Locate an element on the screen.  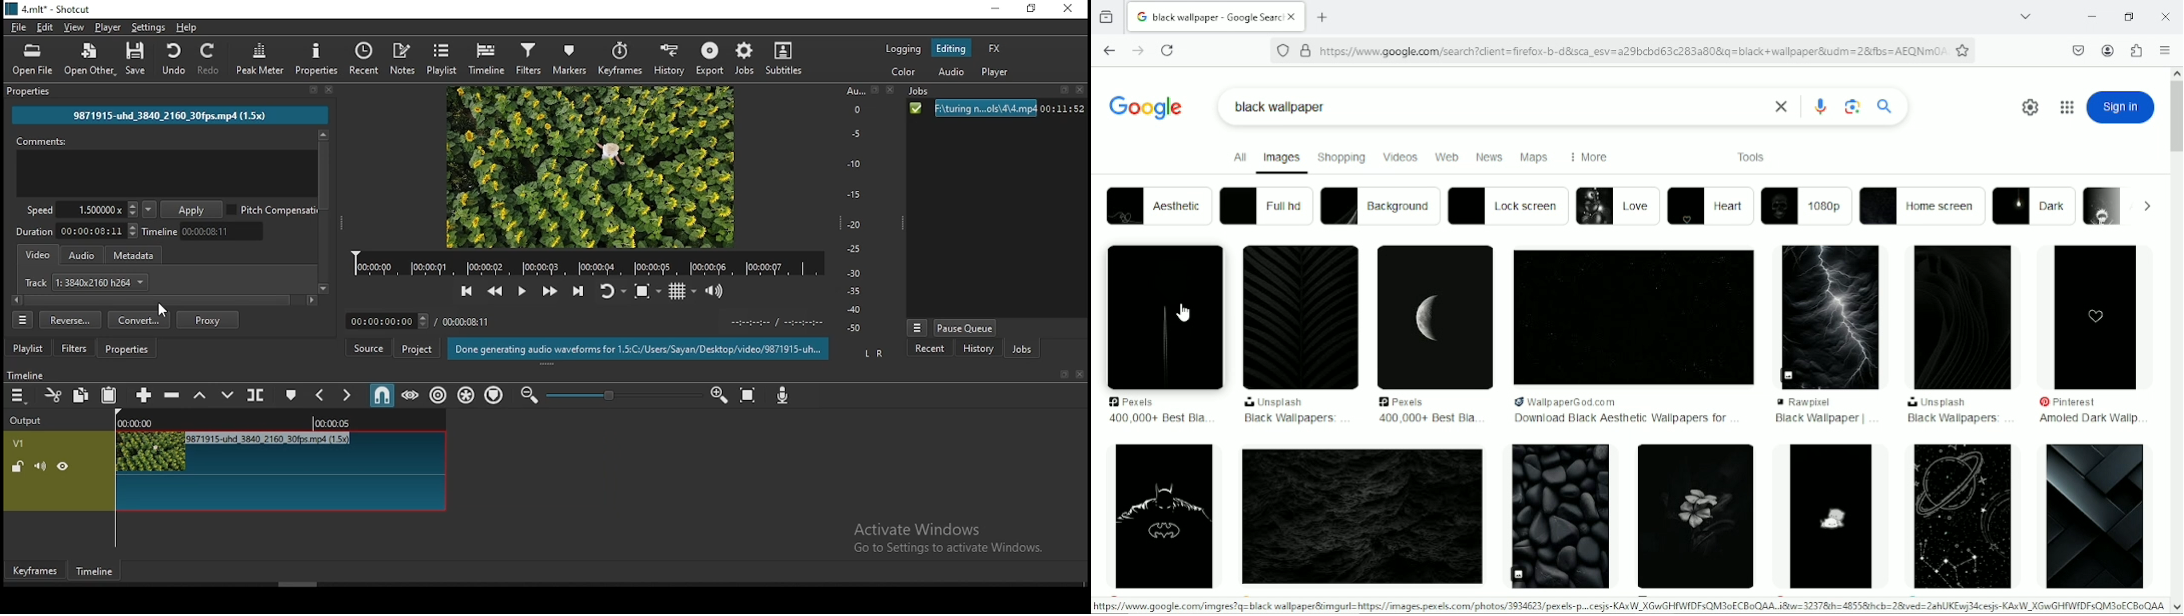
ripple delete is located at coordinates (173, 394).